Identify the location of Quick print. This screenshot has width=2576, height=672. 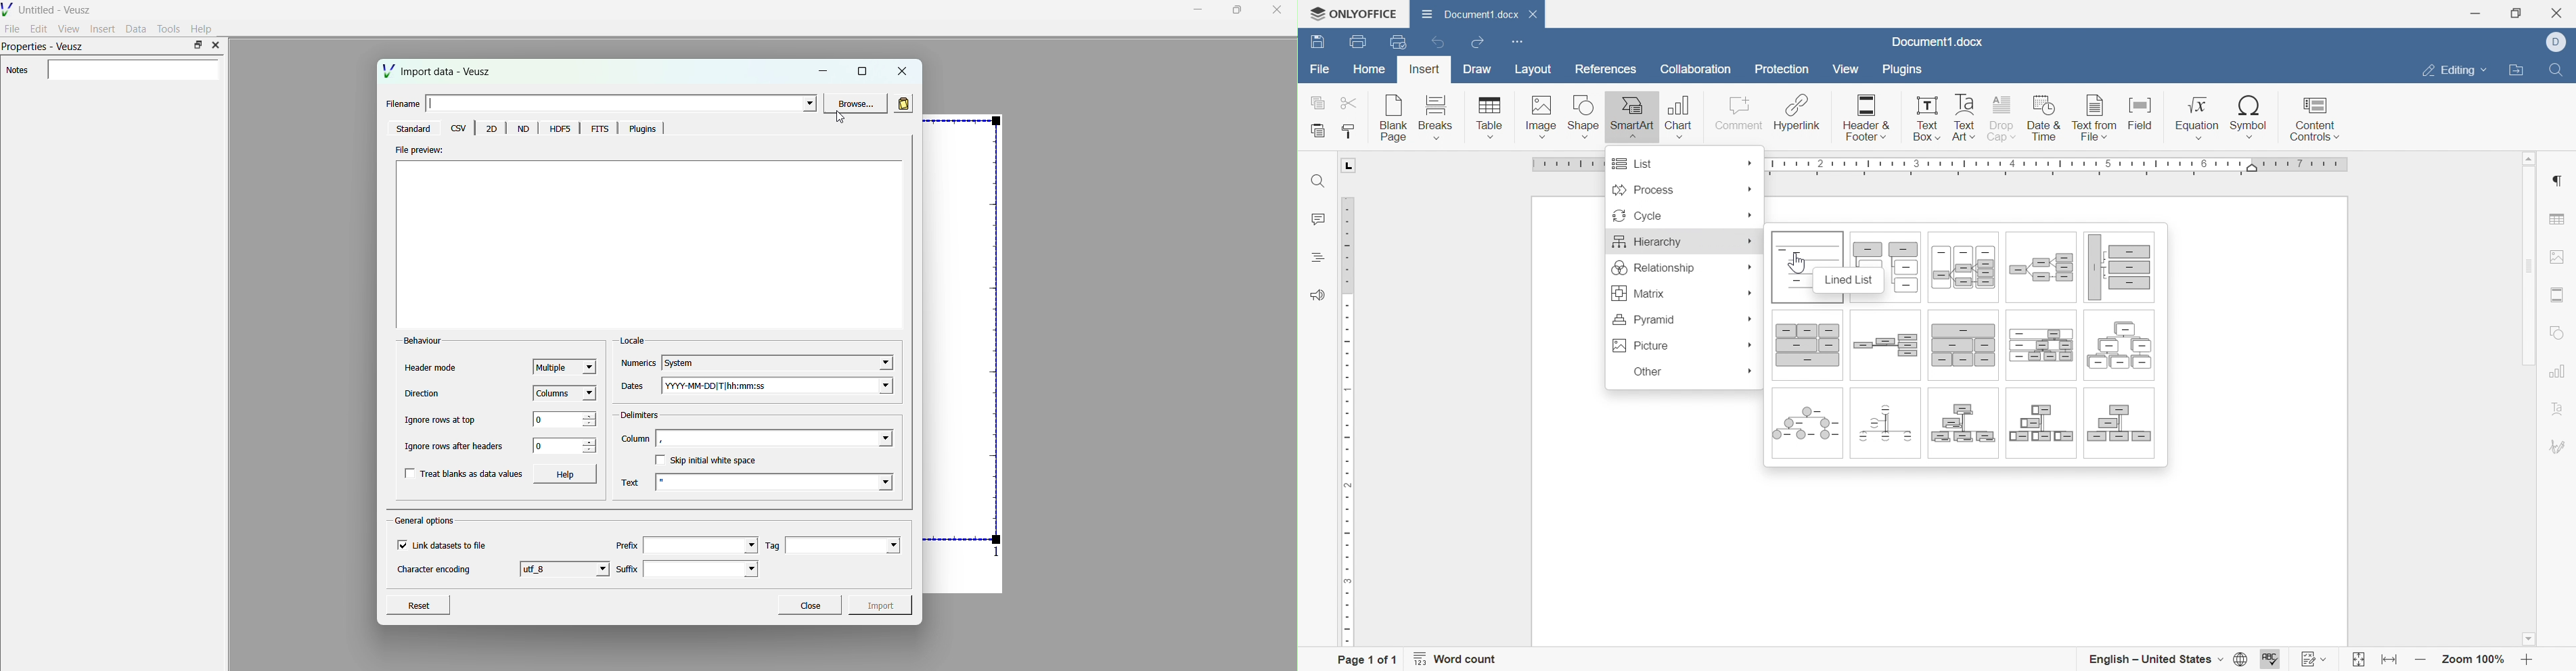
(1400, 43).